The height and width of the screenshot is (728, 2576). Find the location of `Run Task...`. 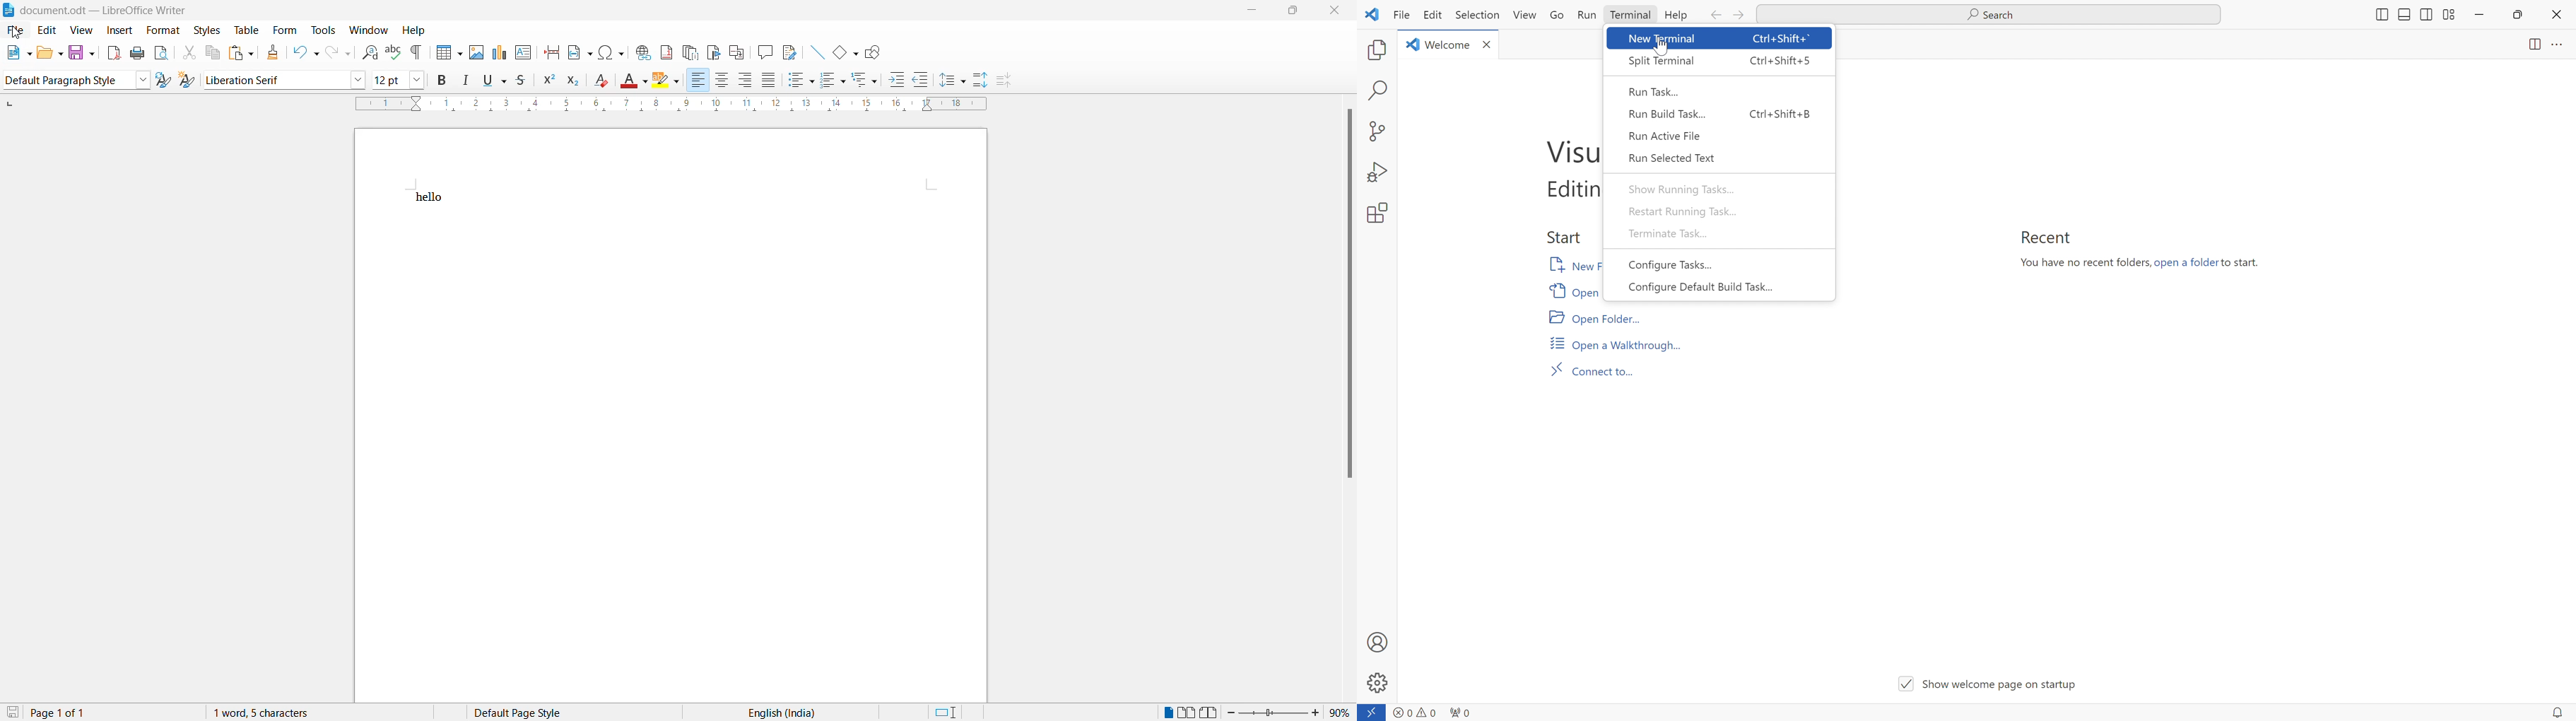

Run Task... is located at coordinates (1655, 91).